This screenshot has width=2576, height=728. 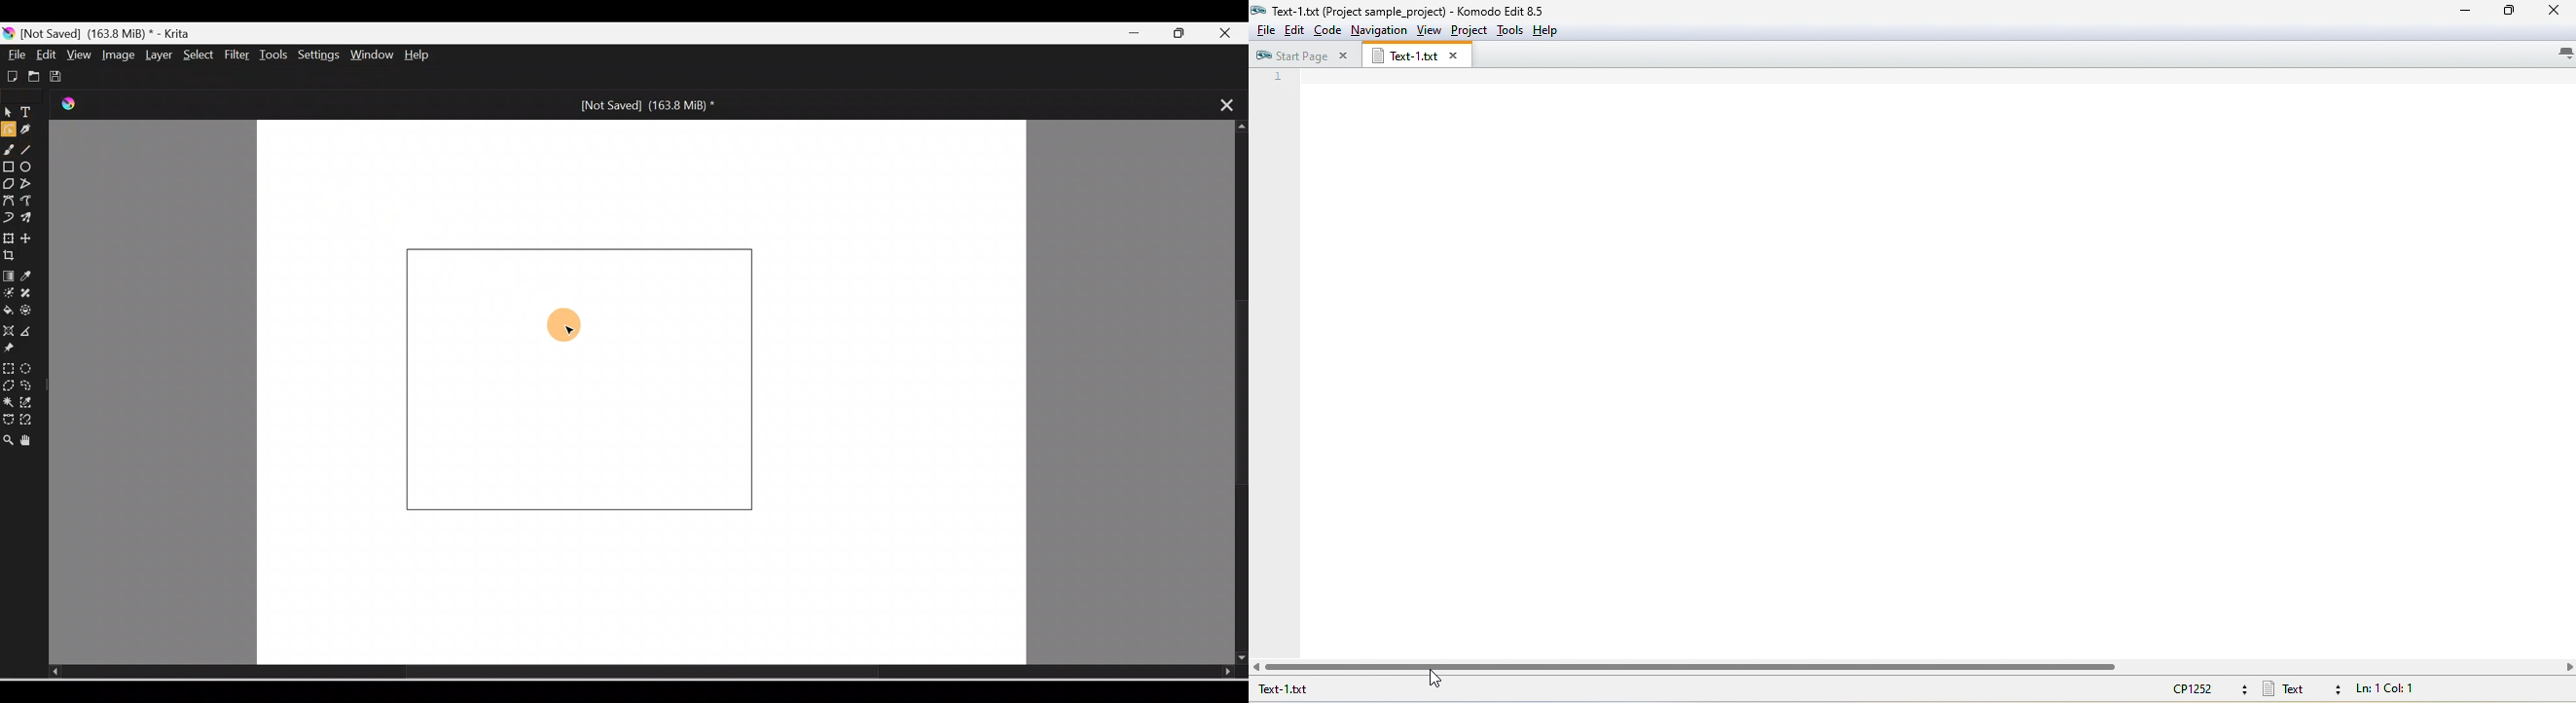 I want to click on File, so click(x=17, y=55).